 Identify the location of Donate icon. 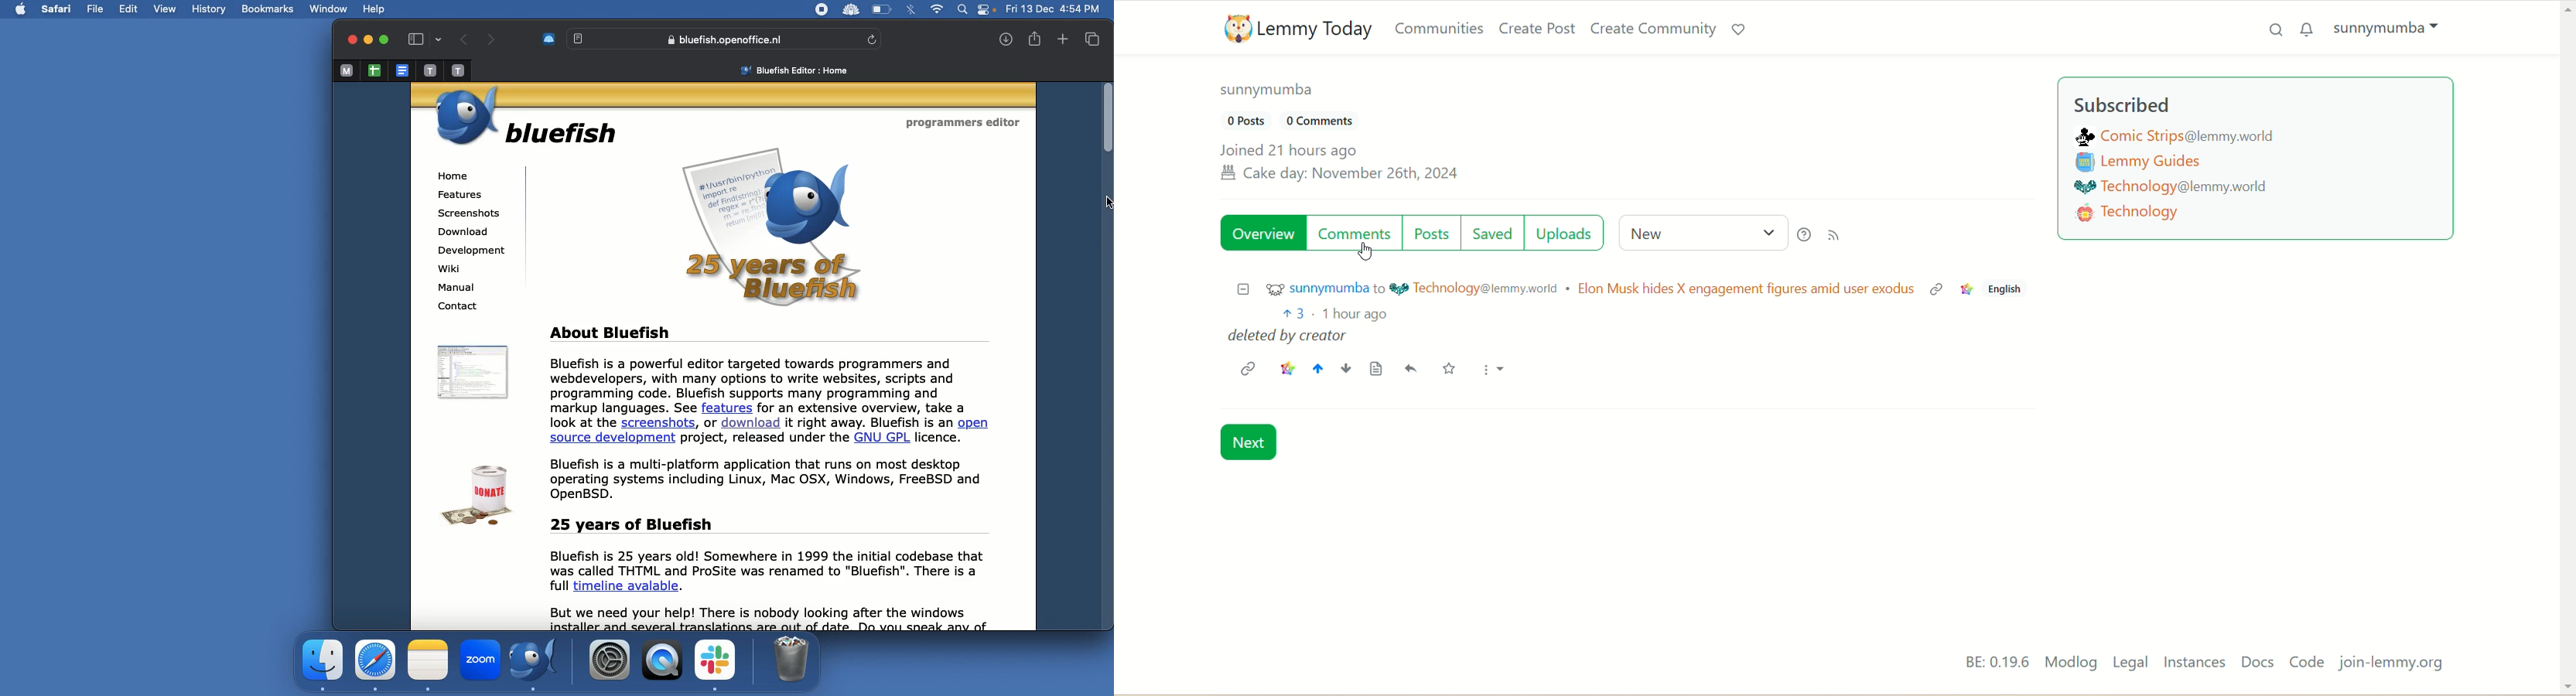
(474, 494).